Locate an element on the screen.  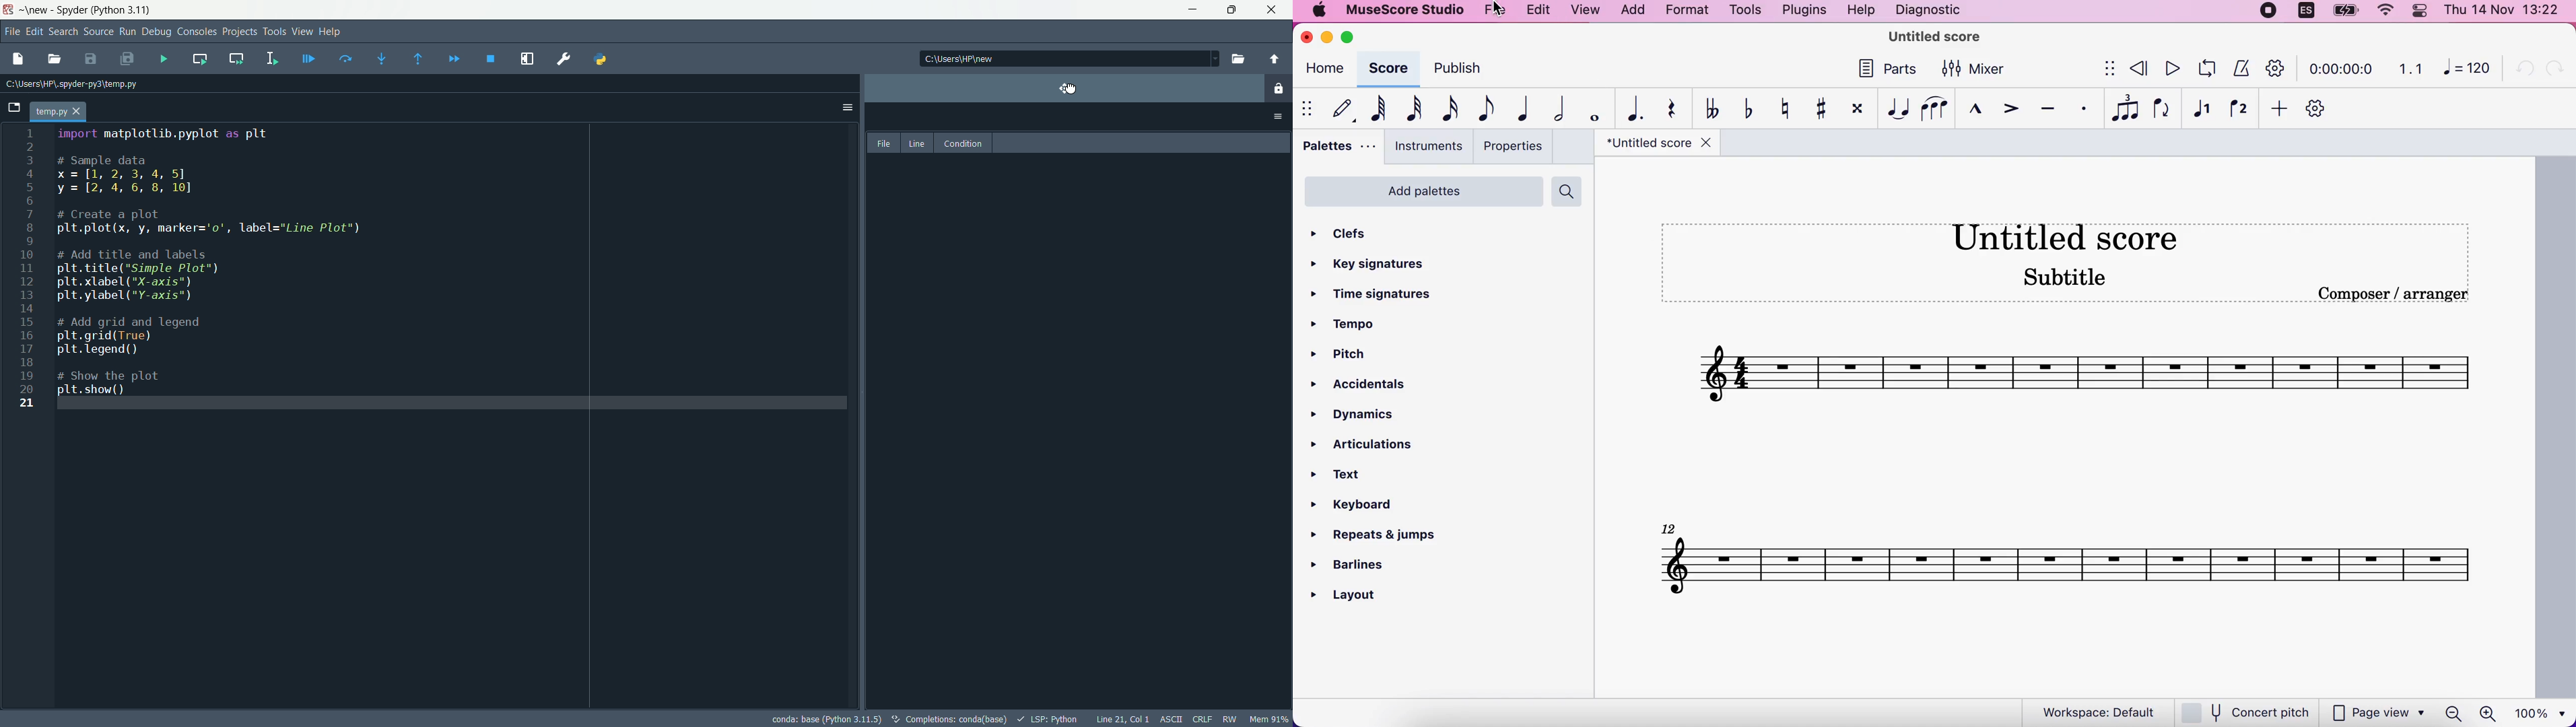
add is located at coordinates (2276, 107).